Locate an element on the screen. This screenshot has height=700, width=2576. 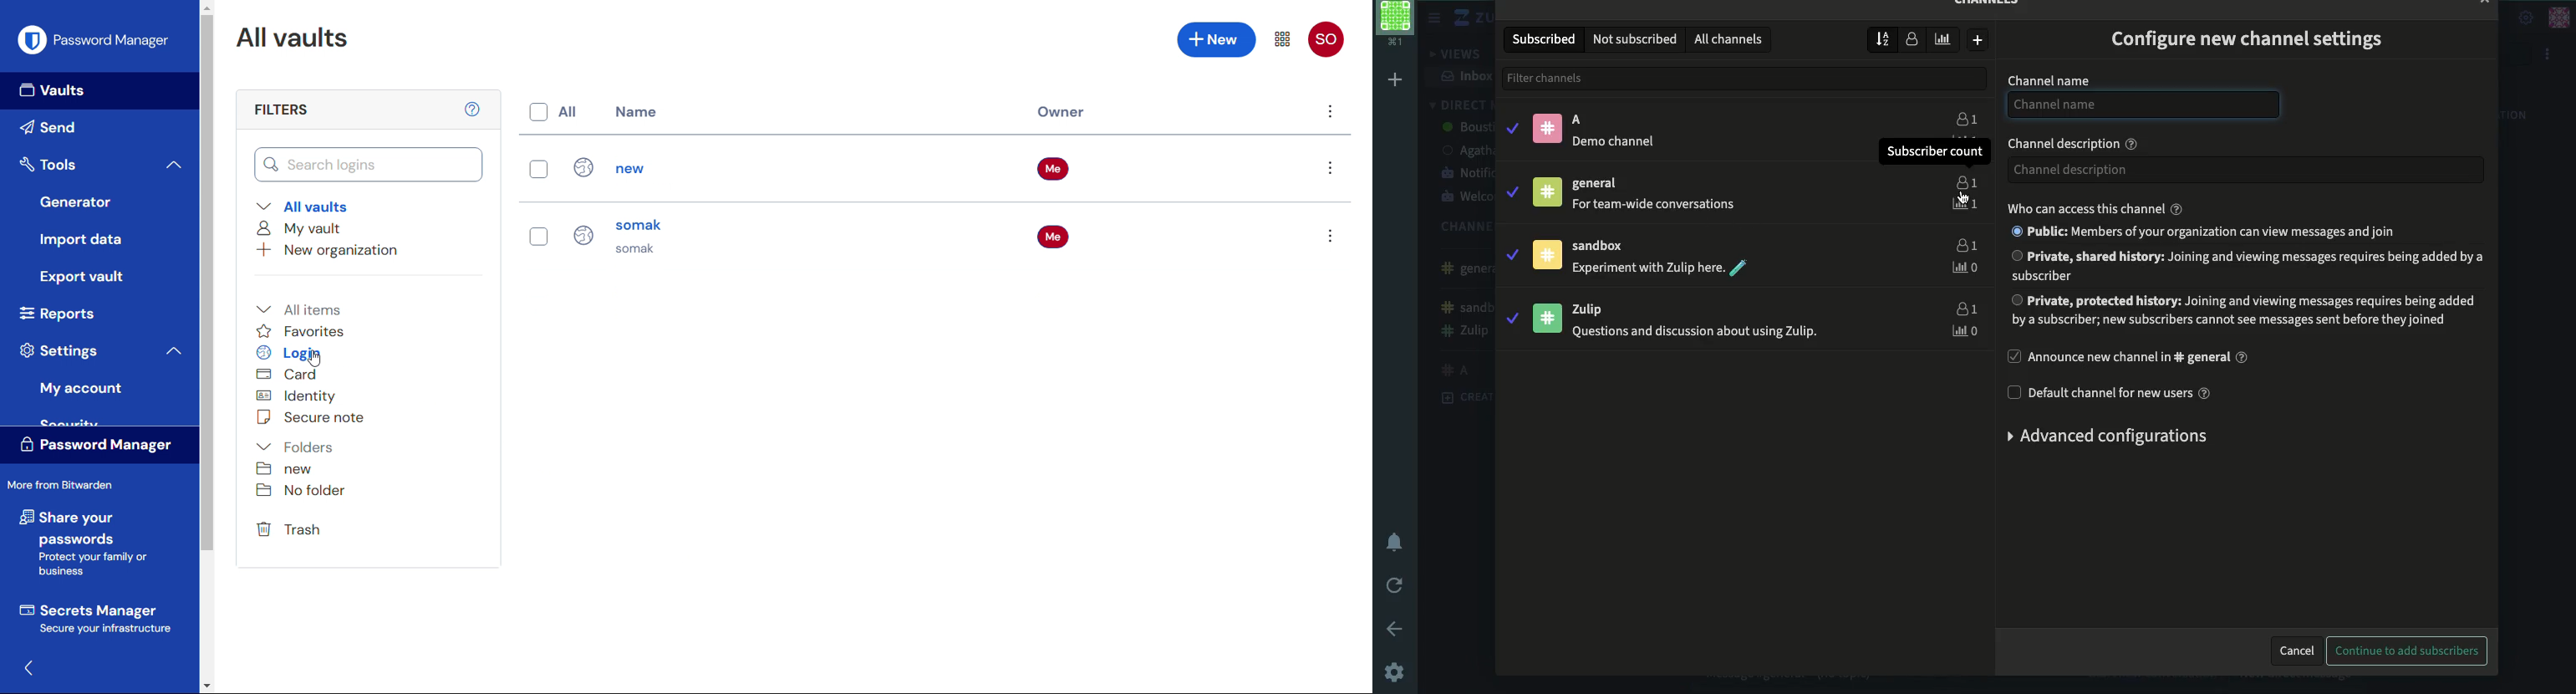
All vaults  is located at coordinates (307, 207).